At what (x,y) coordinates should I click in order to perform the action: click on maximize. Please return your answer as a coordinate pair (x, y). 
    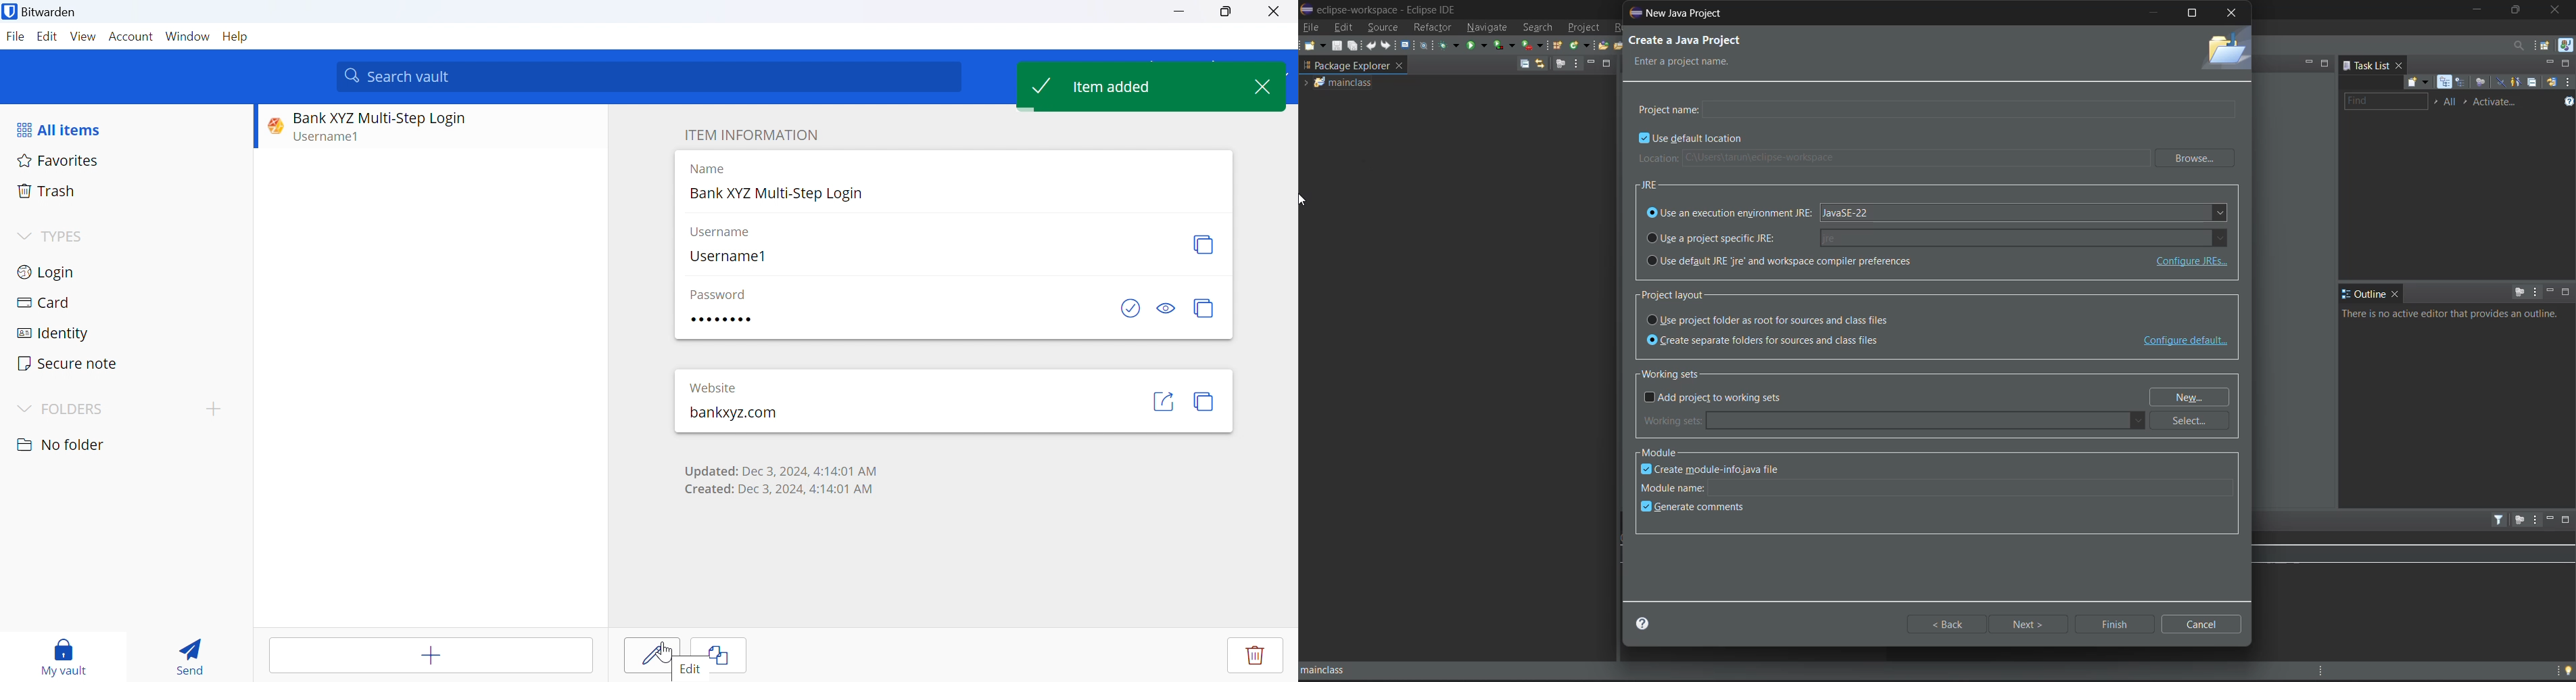
    Looking at the image, I should click on (2518, 10).